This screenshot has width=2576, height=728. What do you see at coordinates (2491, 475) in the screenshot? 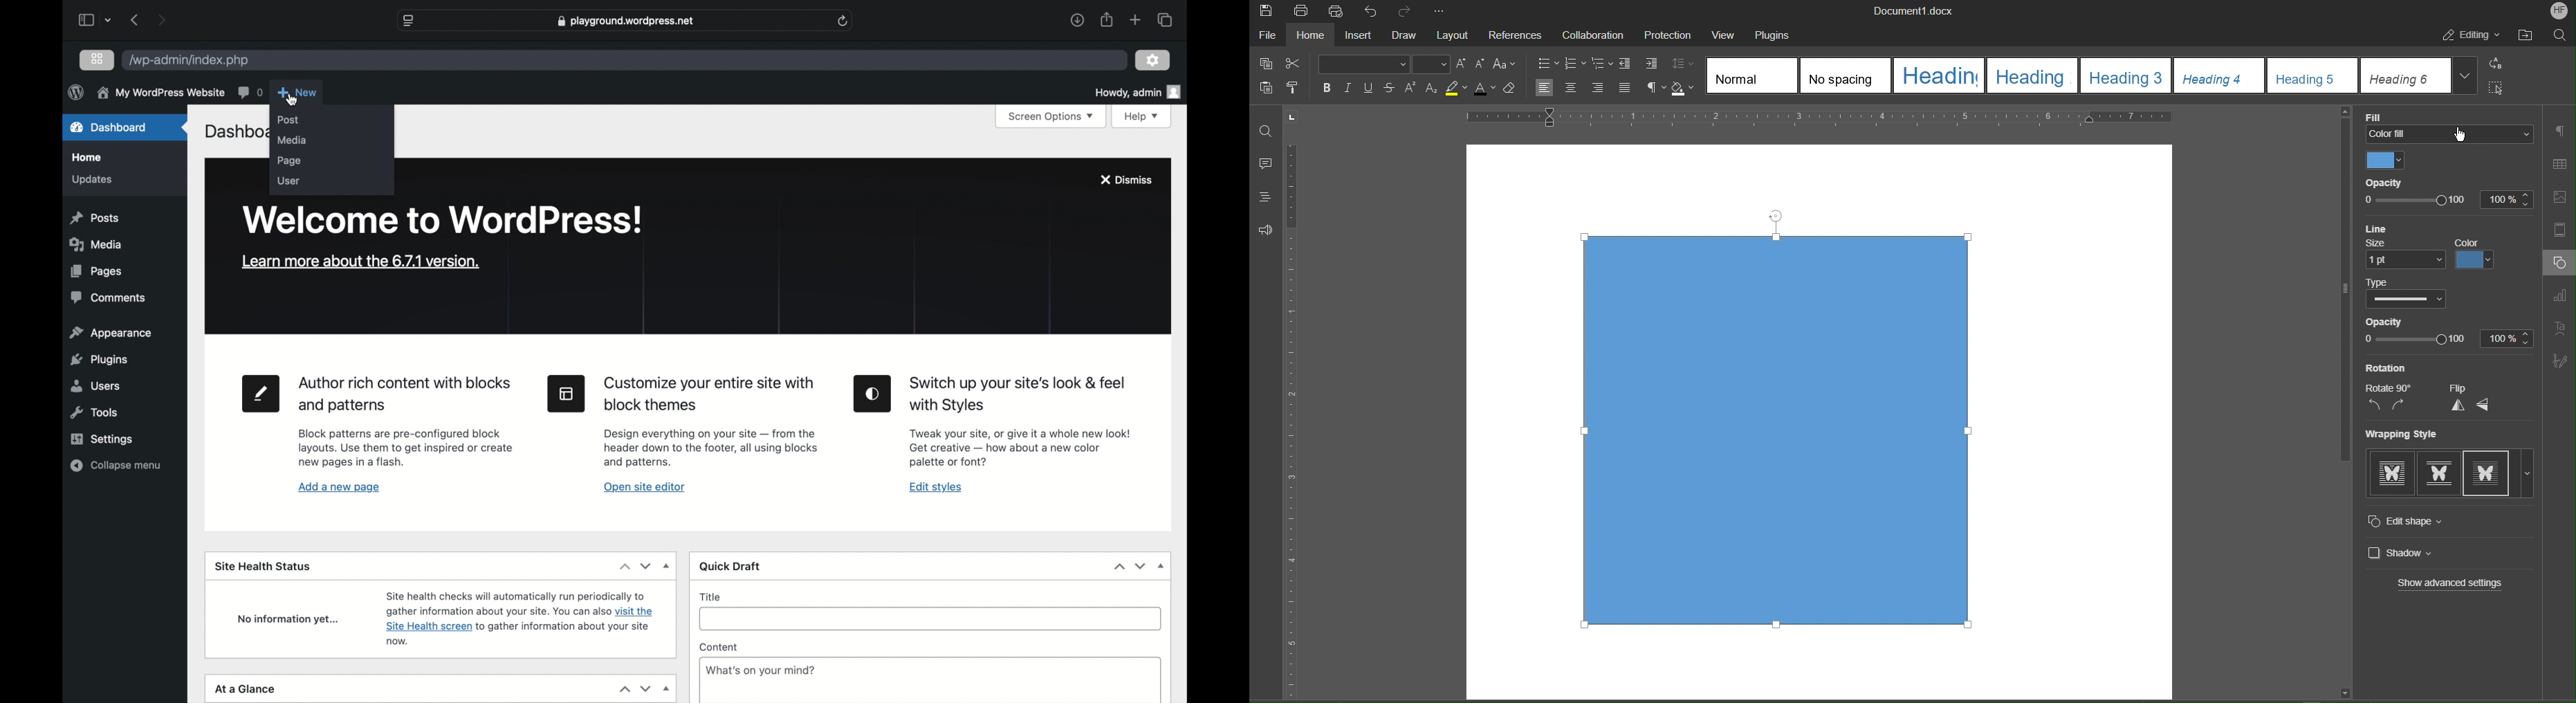
I see `Wrapping StylesTight wrapping` at bounding box center [2491, 475].